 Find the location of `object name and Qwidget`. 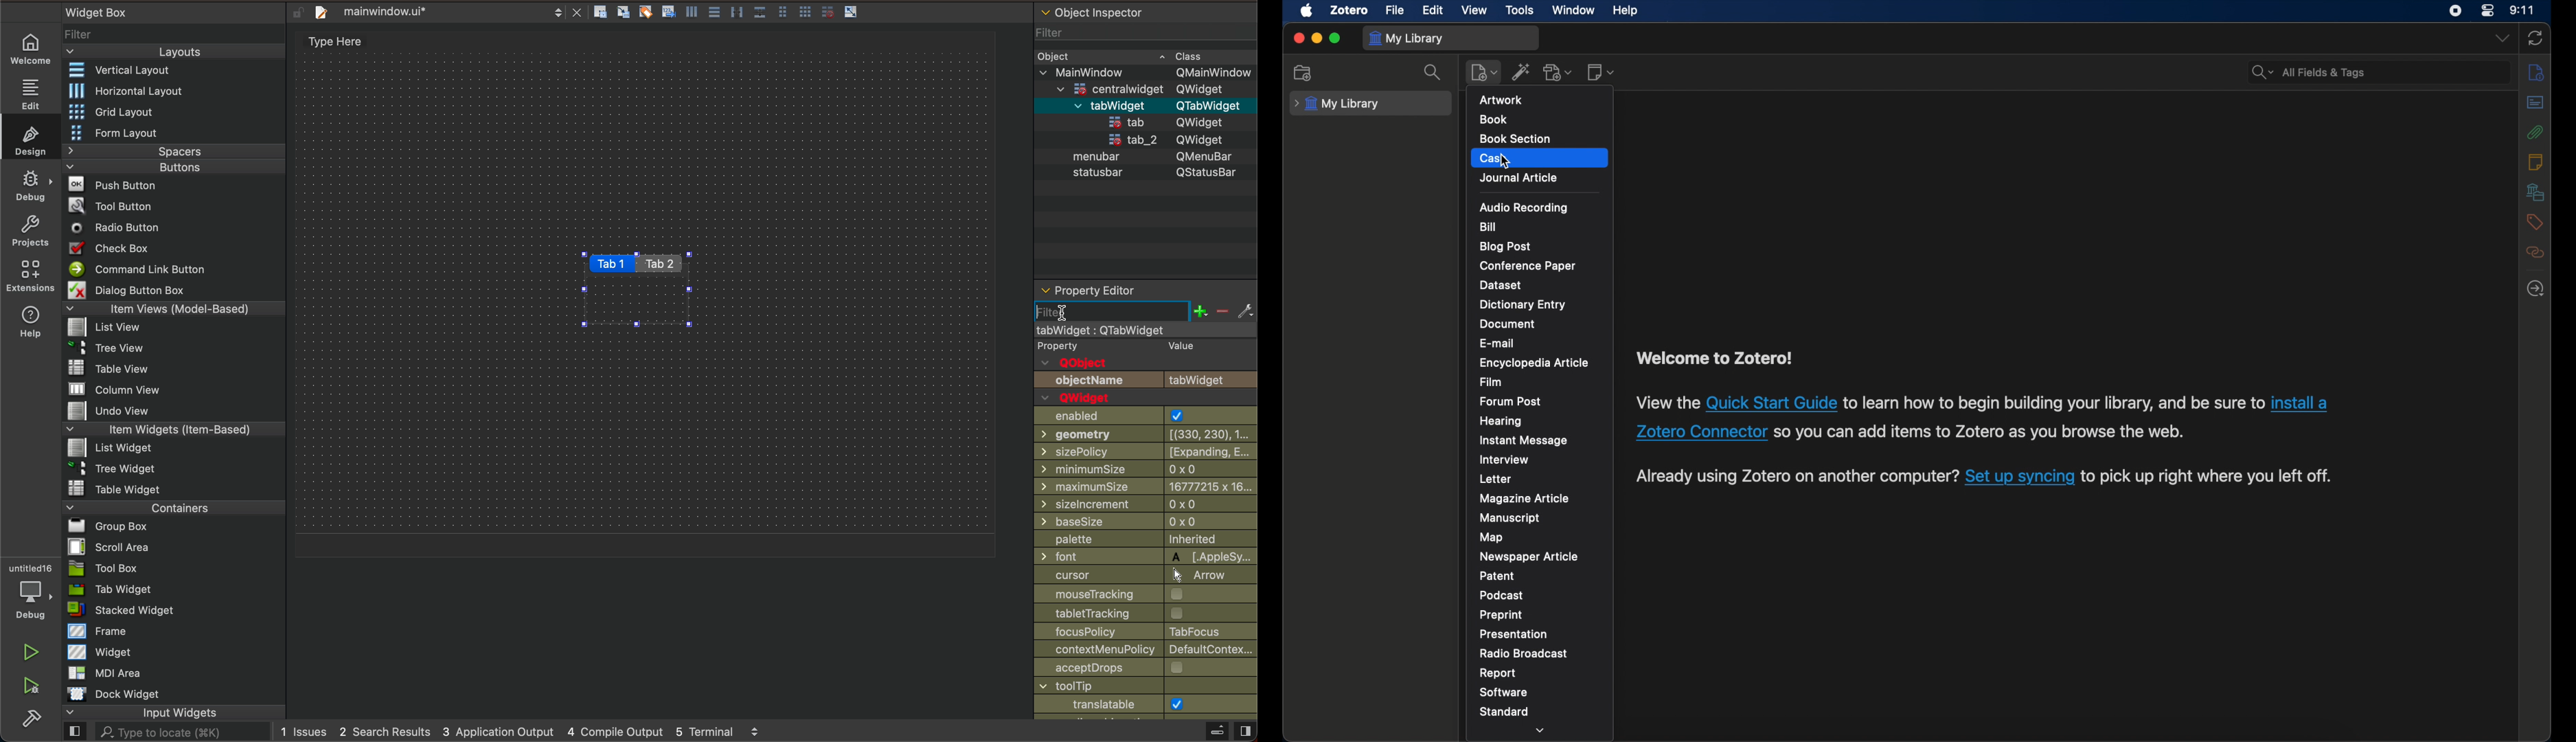

object name and Qwidget is located at coordinates (1150, 388).